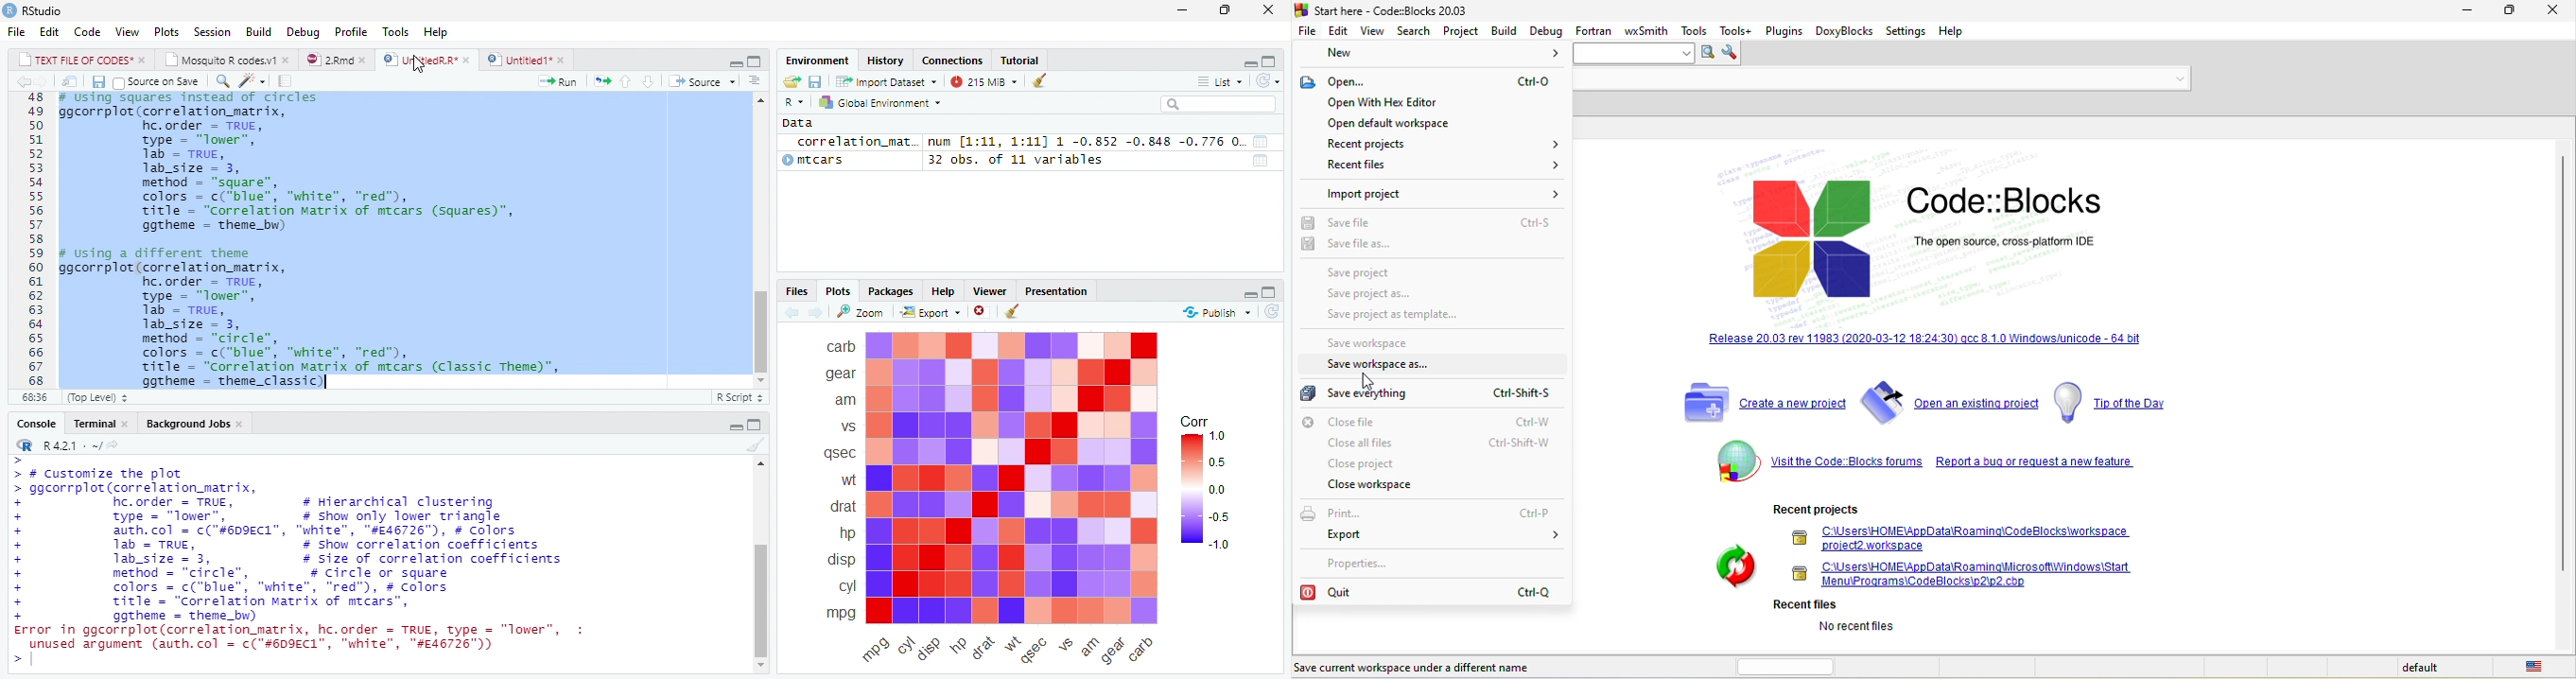  I want to click on create a new project, so click(1760, 403).